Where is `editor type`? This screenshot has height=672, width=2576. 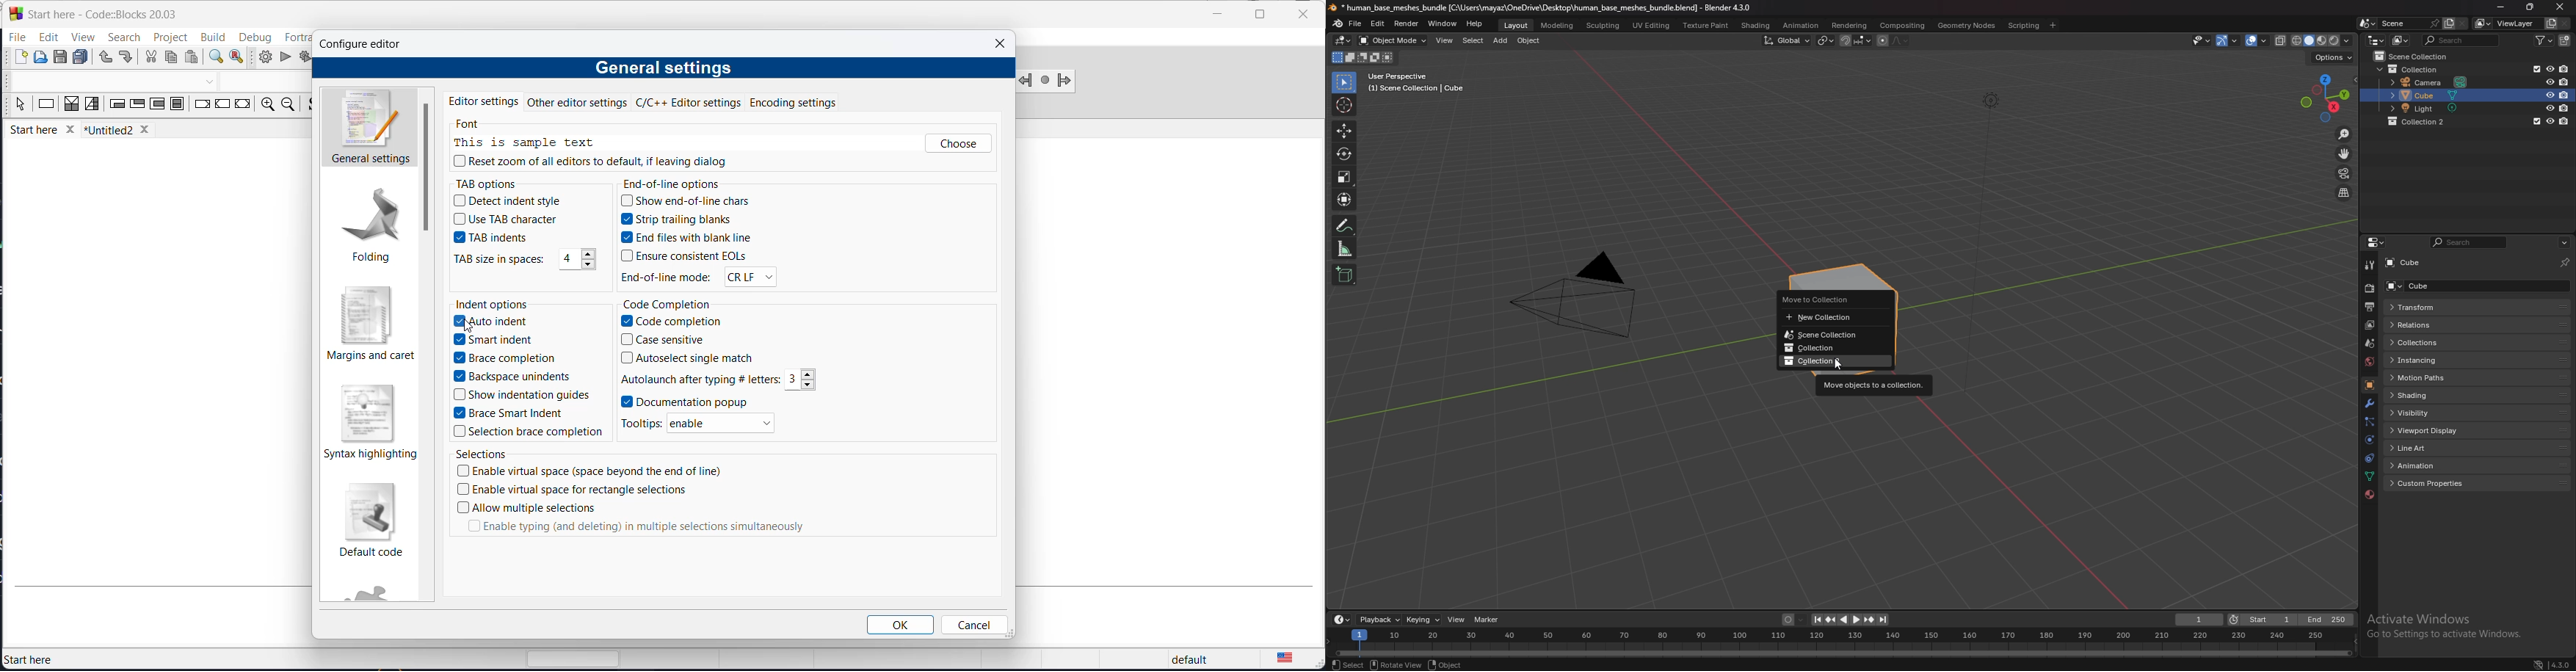
editor type is located at coordinates (1344, 40).